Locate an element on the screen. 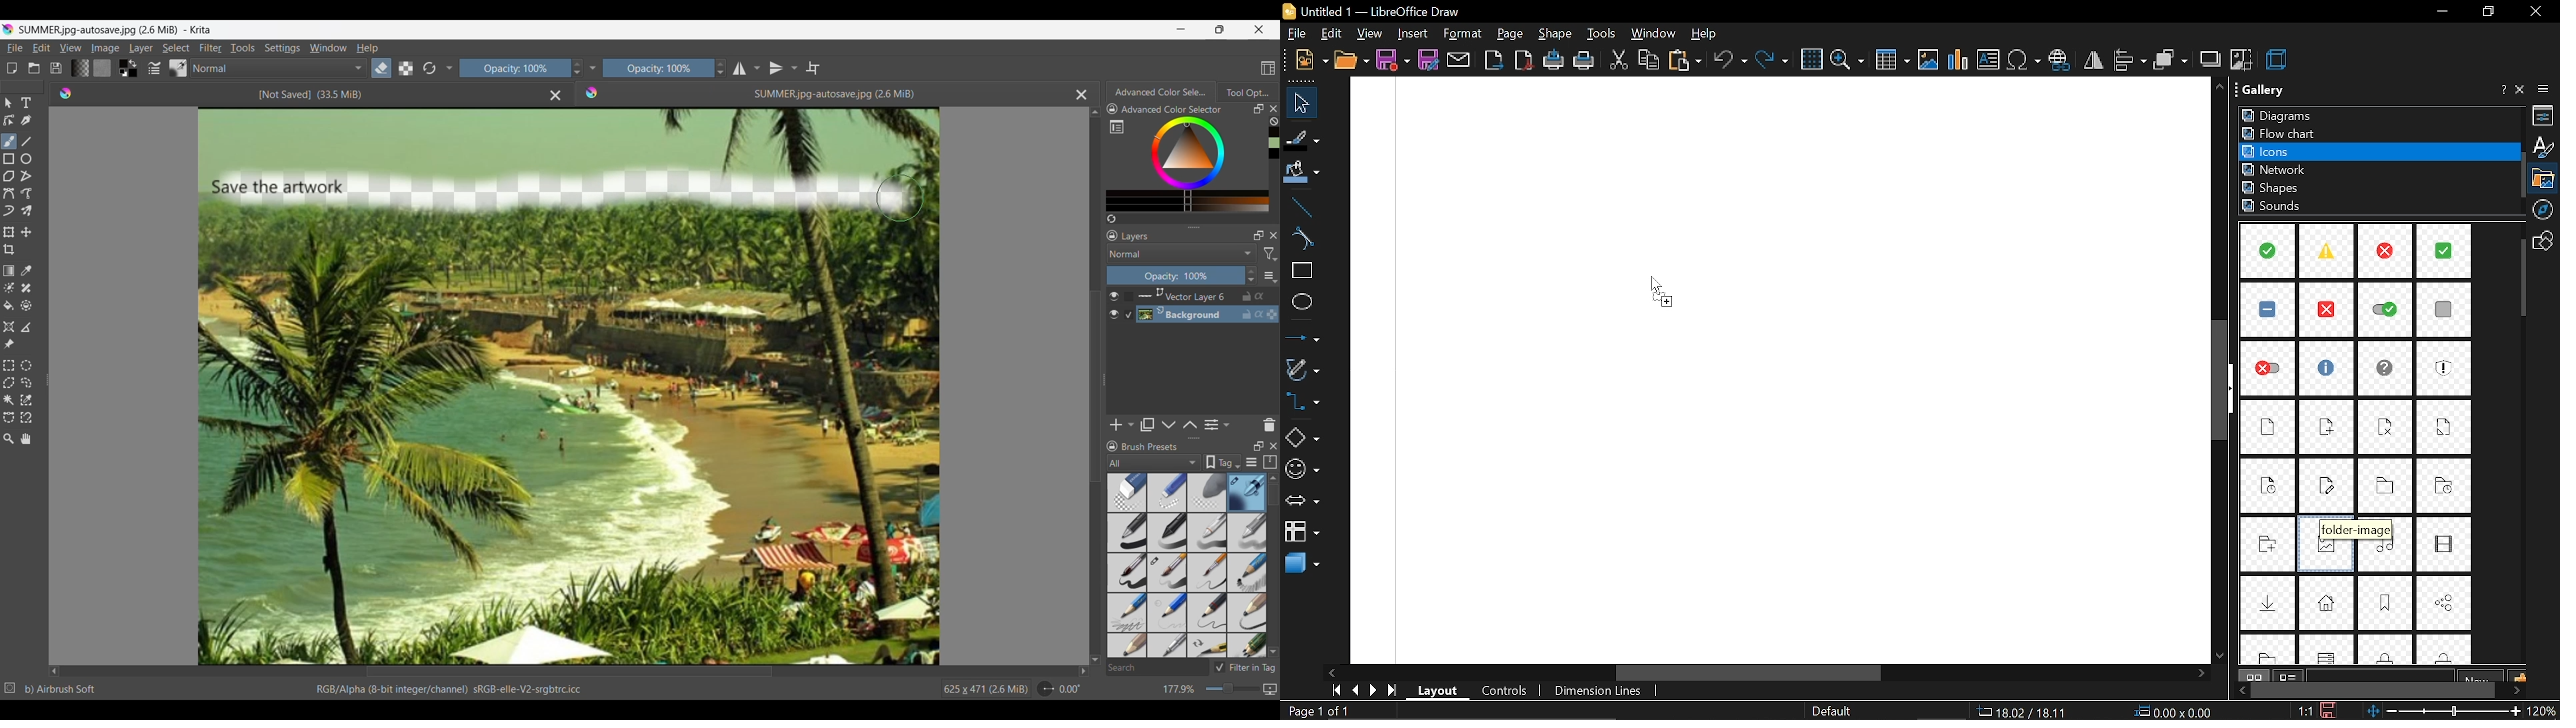 This screenshot has width=2576, height=728. page is located at coordinates (1511, 34).